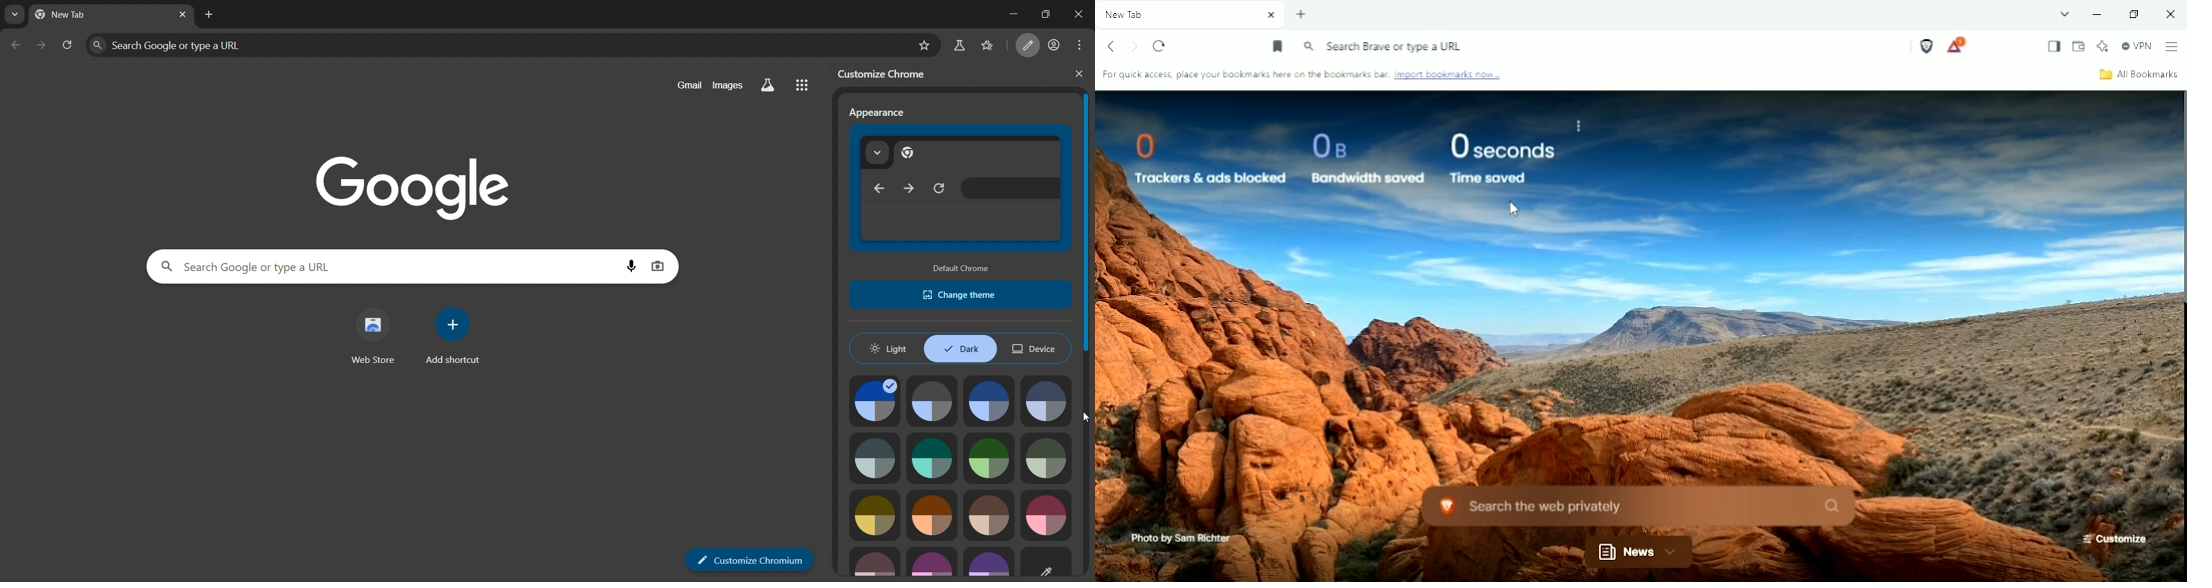 Image resolution: width=2212 pixels, height=588 pixels. I want to click on slider, so click(1088, 316).